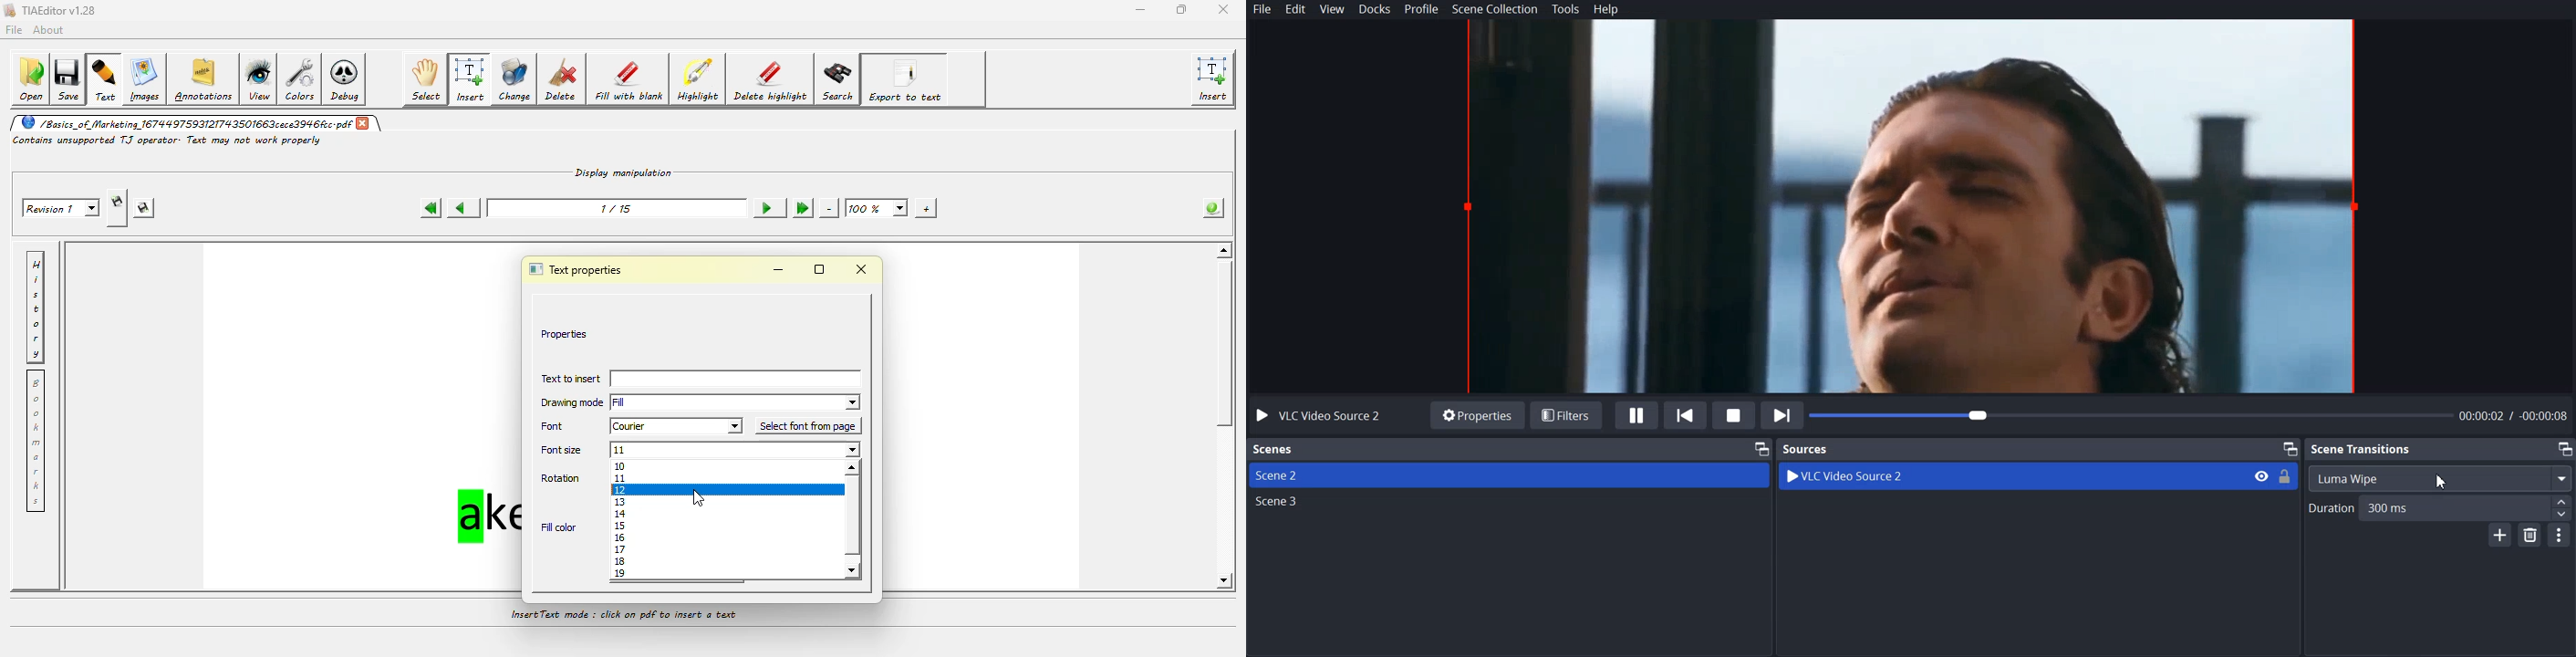 The width and height of the screenshot is (2576, 672). What do you see at coordinates (1606, 10) in the screenshot?
I see `Help` at bounding box center [1606, 10].